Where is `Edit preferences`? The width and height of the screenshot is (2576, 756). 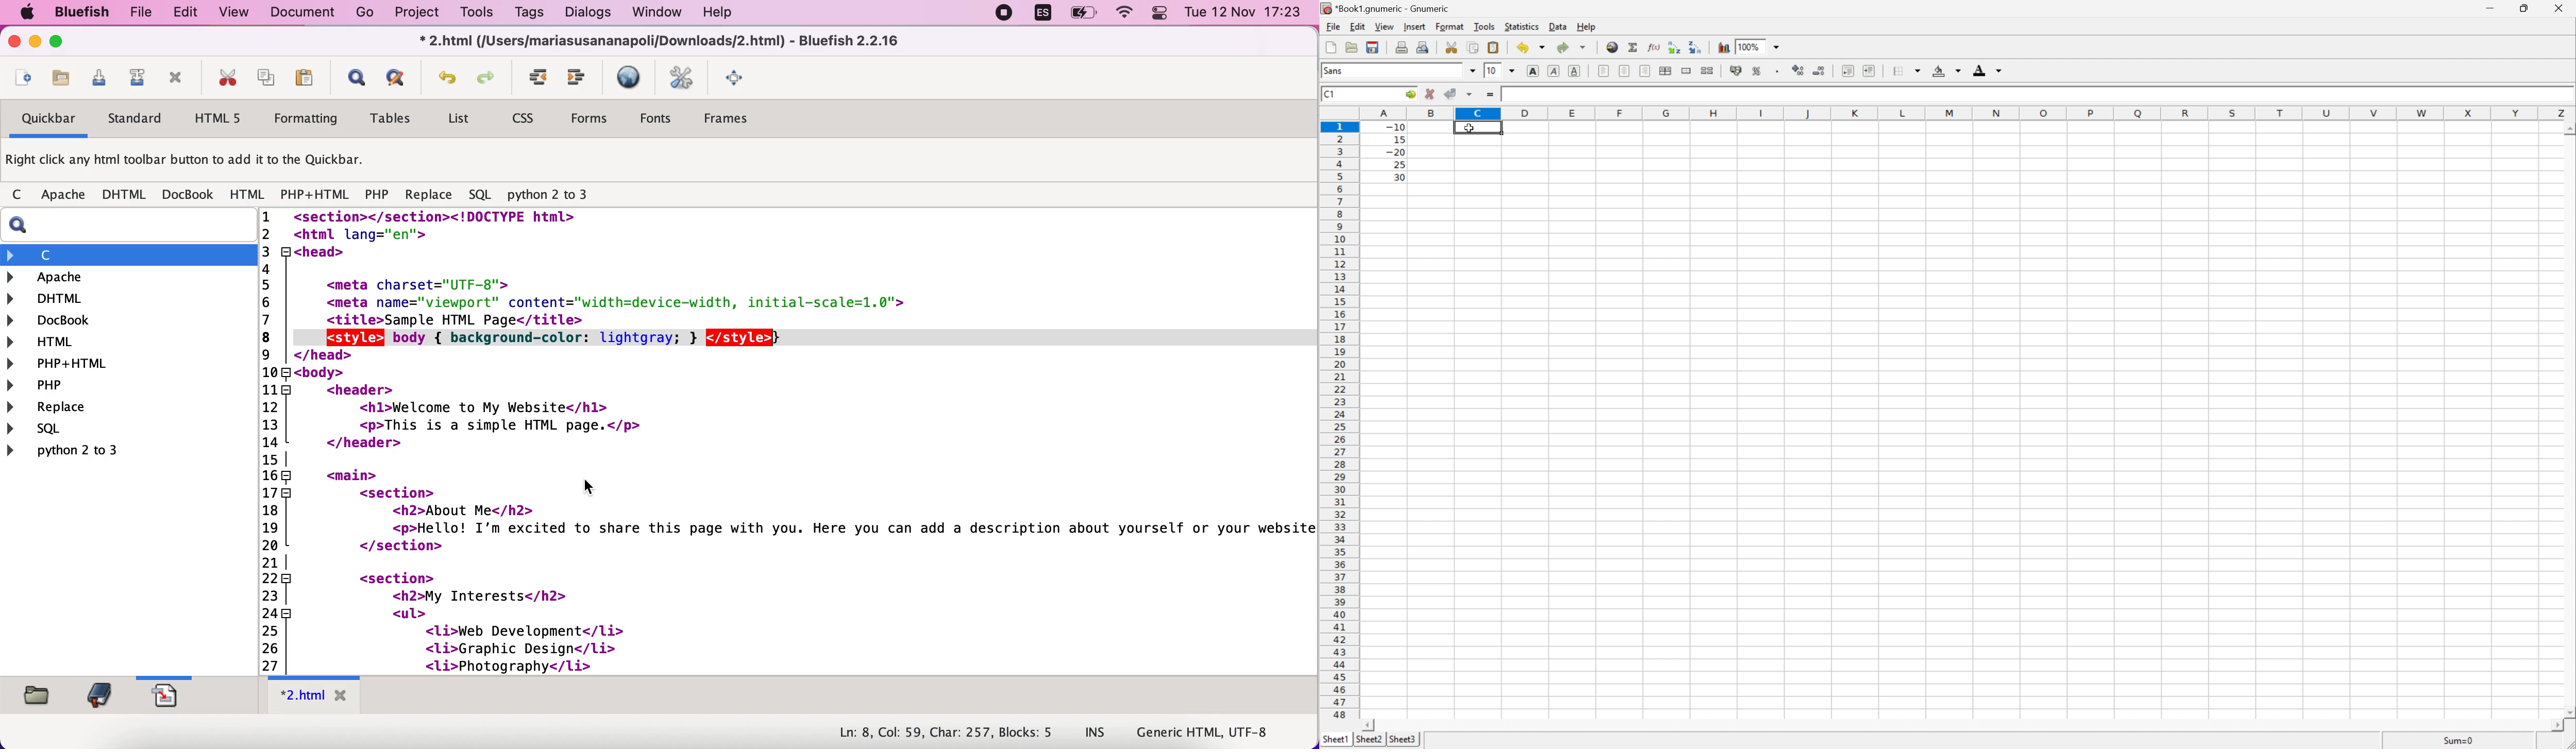
Edit preferences is located at coordinates (687, 79).